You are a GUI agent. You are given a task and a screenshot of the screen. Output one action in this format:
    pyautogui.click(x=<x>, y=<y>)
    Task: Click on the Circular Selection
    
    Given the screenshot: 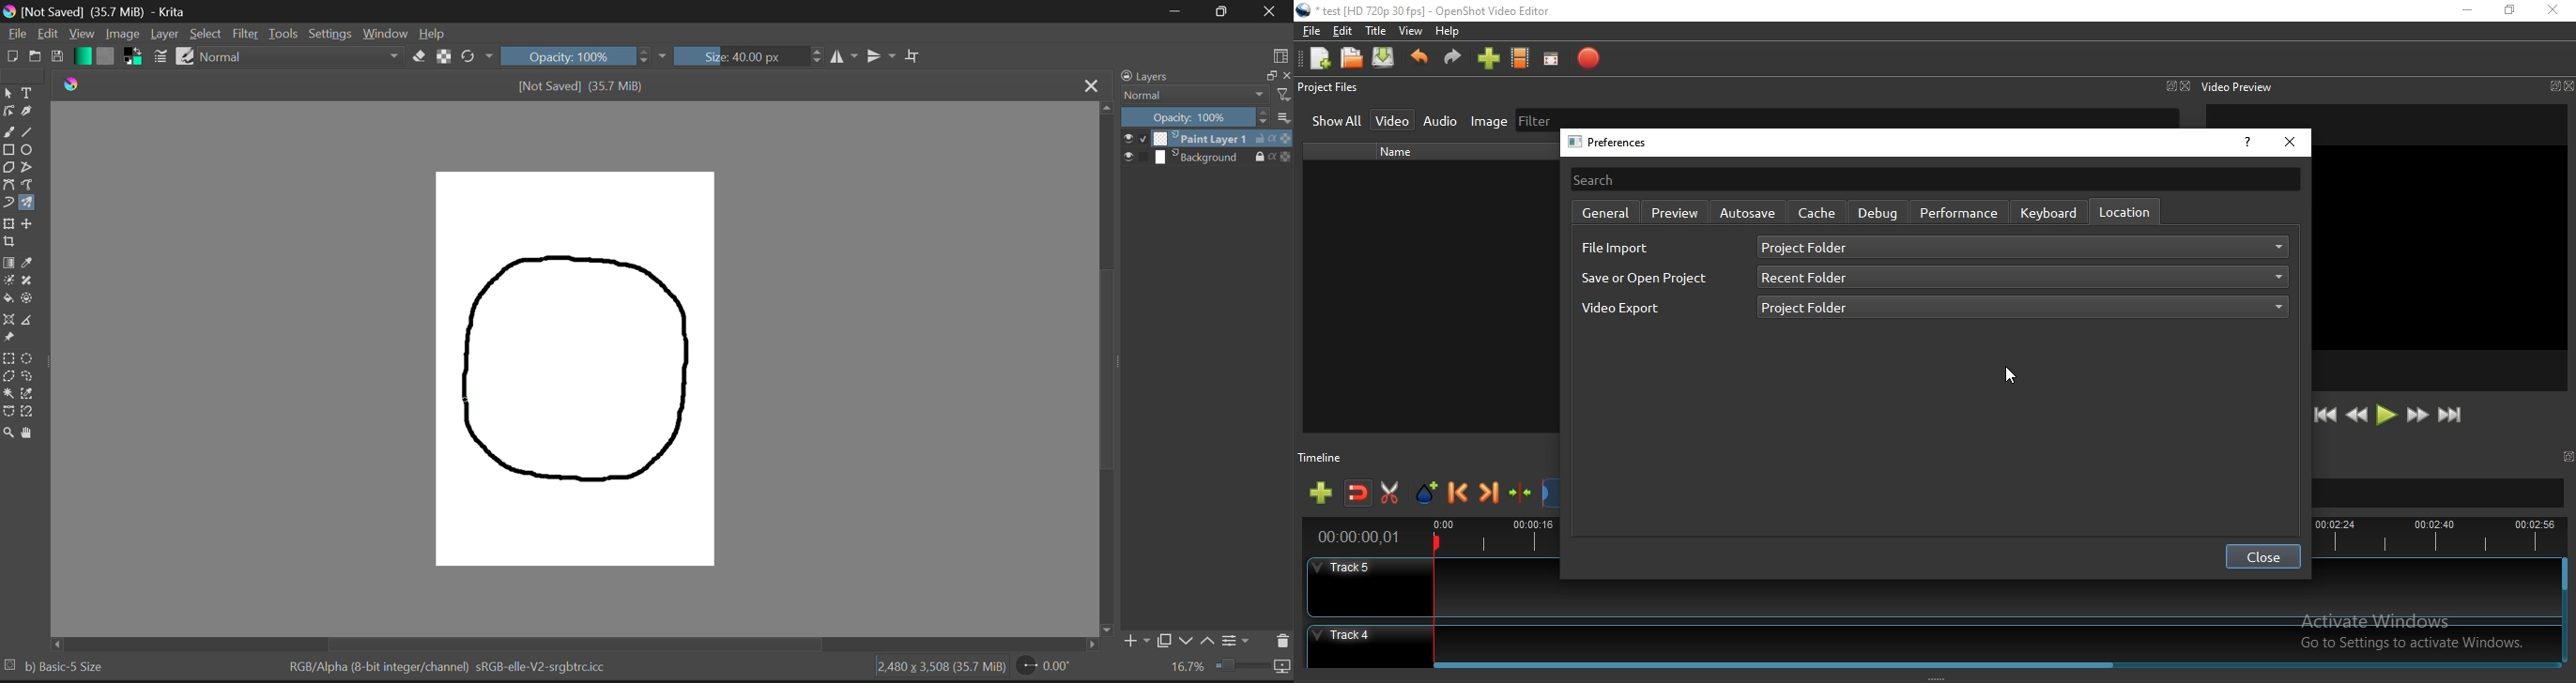 What is the action you would take?
    pyautogui.click(x=32, y=358)
    